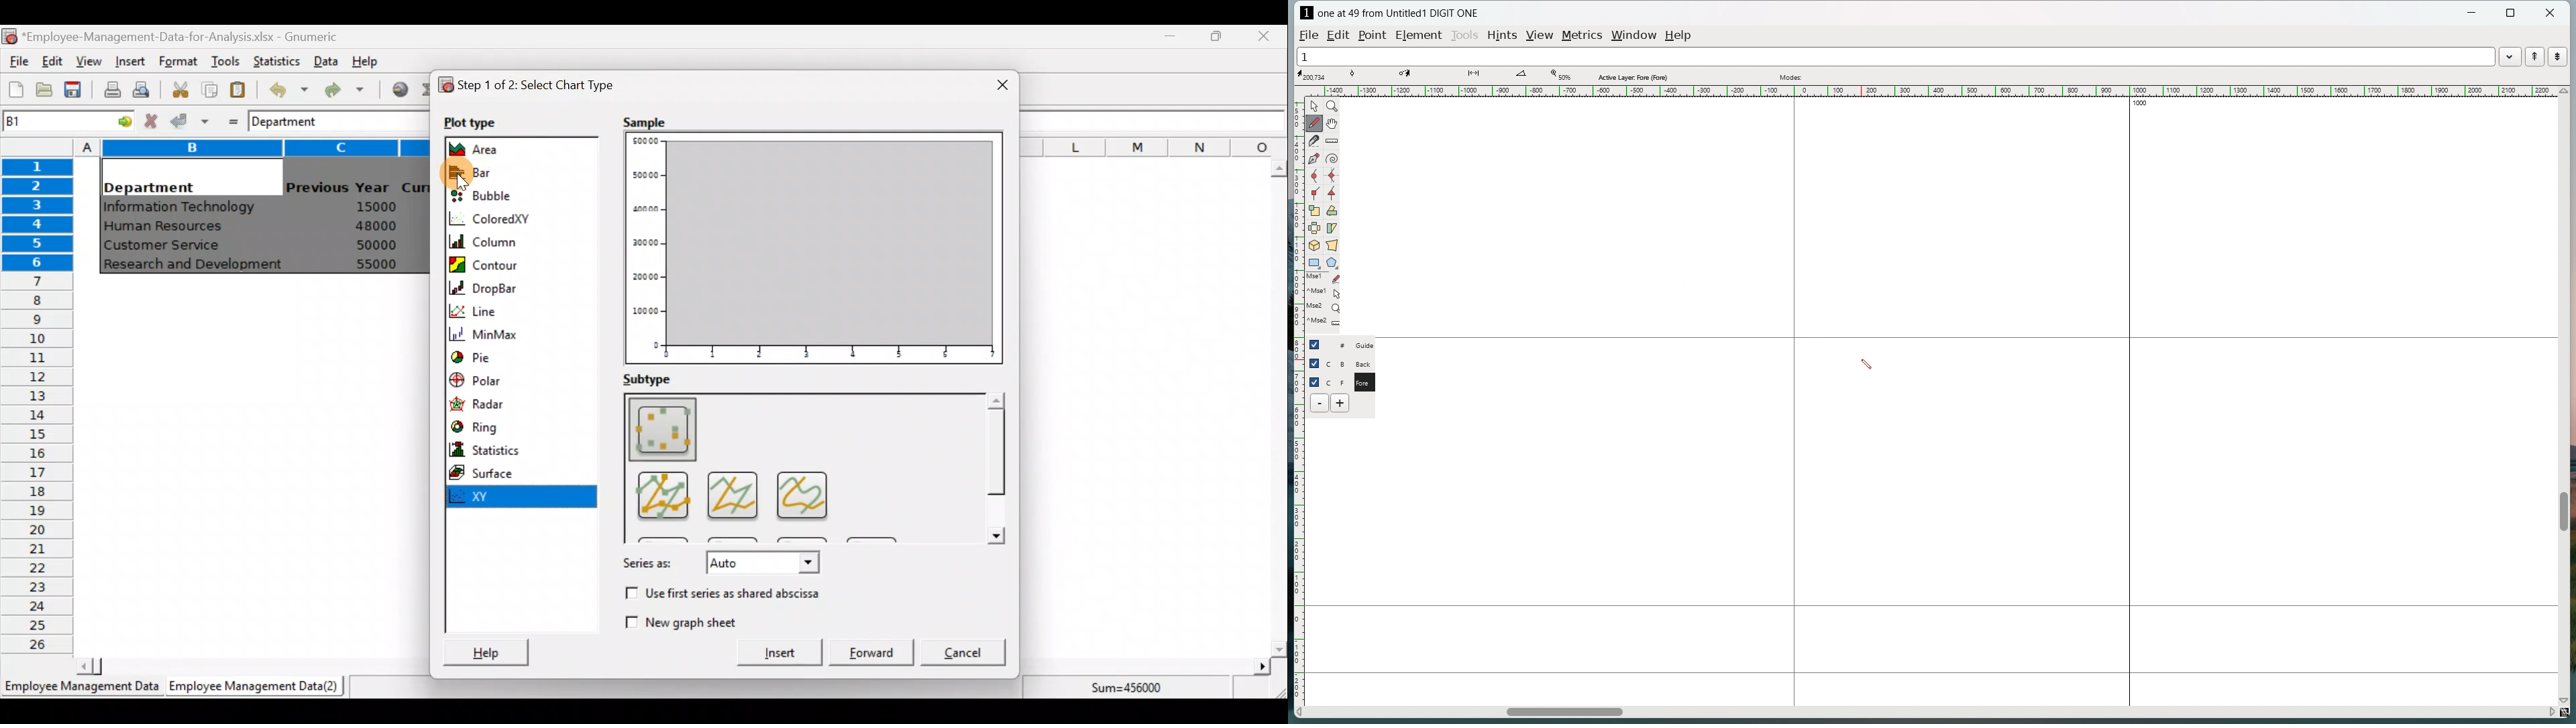 This screenshot has height=728, width=2576. I want to click on Maximize, so click(1216, 36).